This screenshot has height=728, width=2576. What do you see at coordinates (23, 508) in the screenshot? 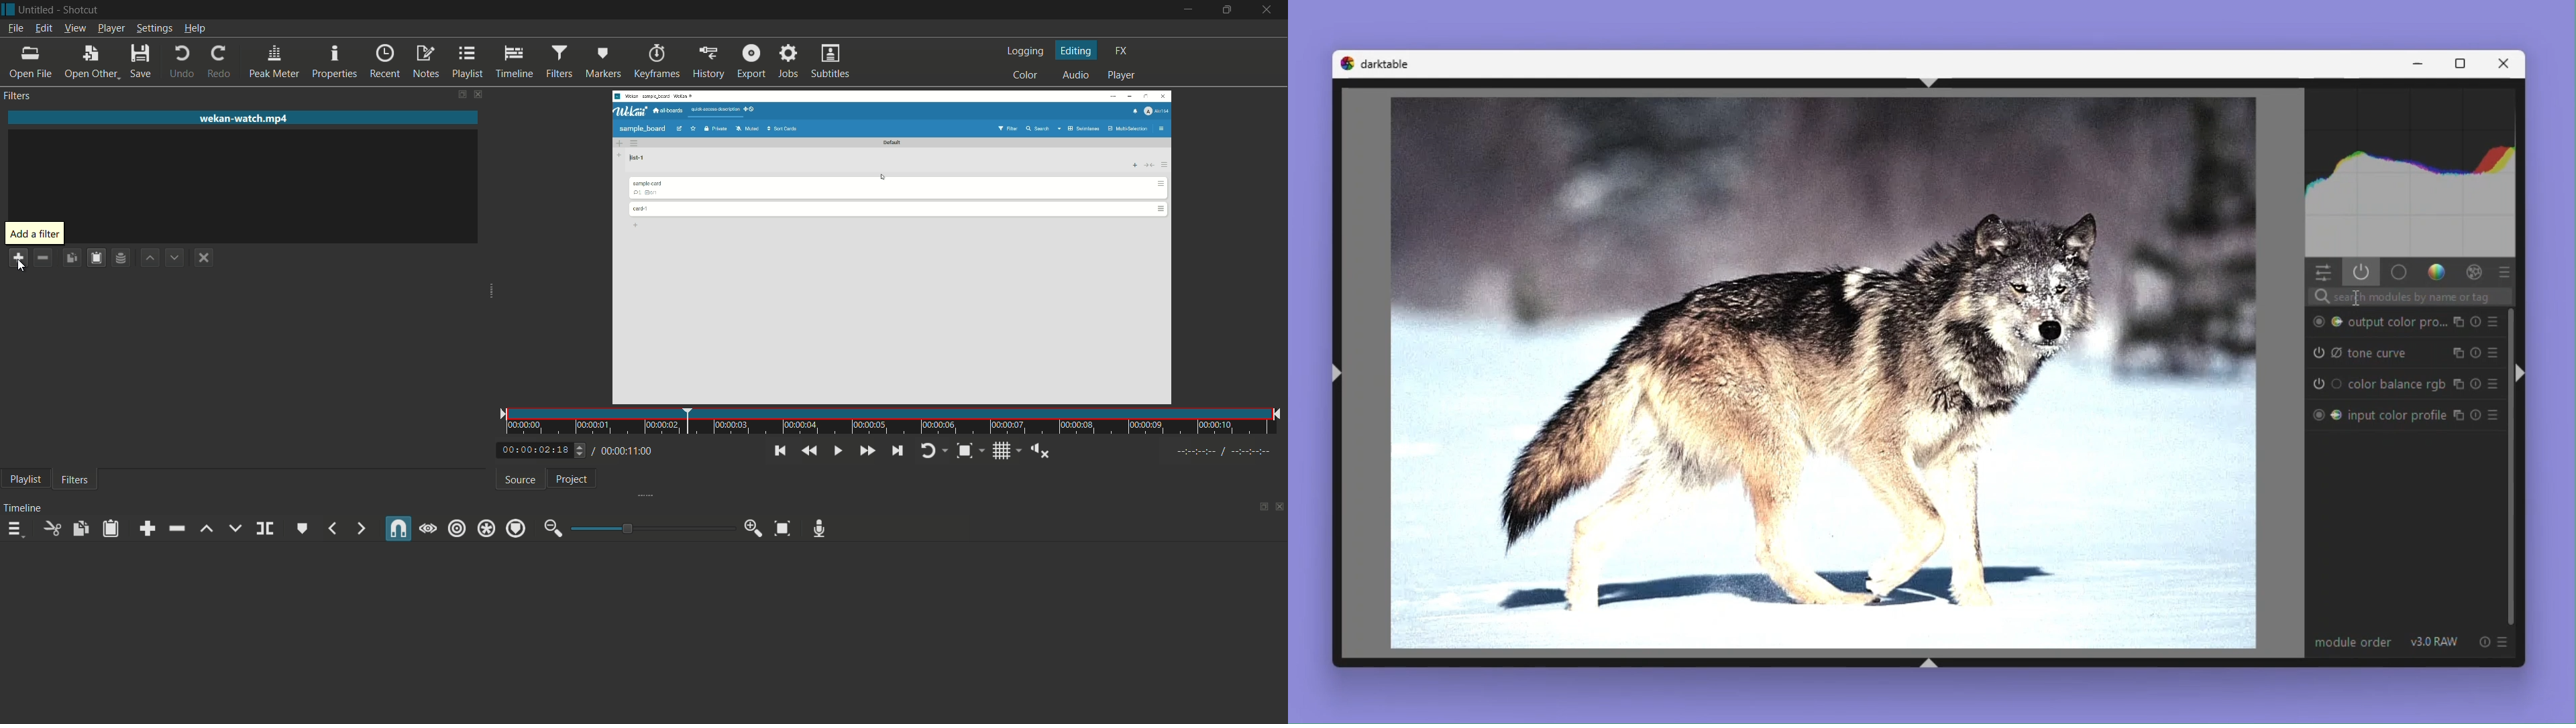
I see `timeline` at bounding box center [23, 508].